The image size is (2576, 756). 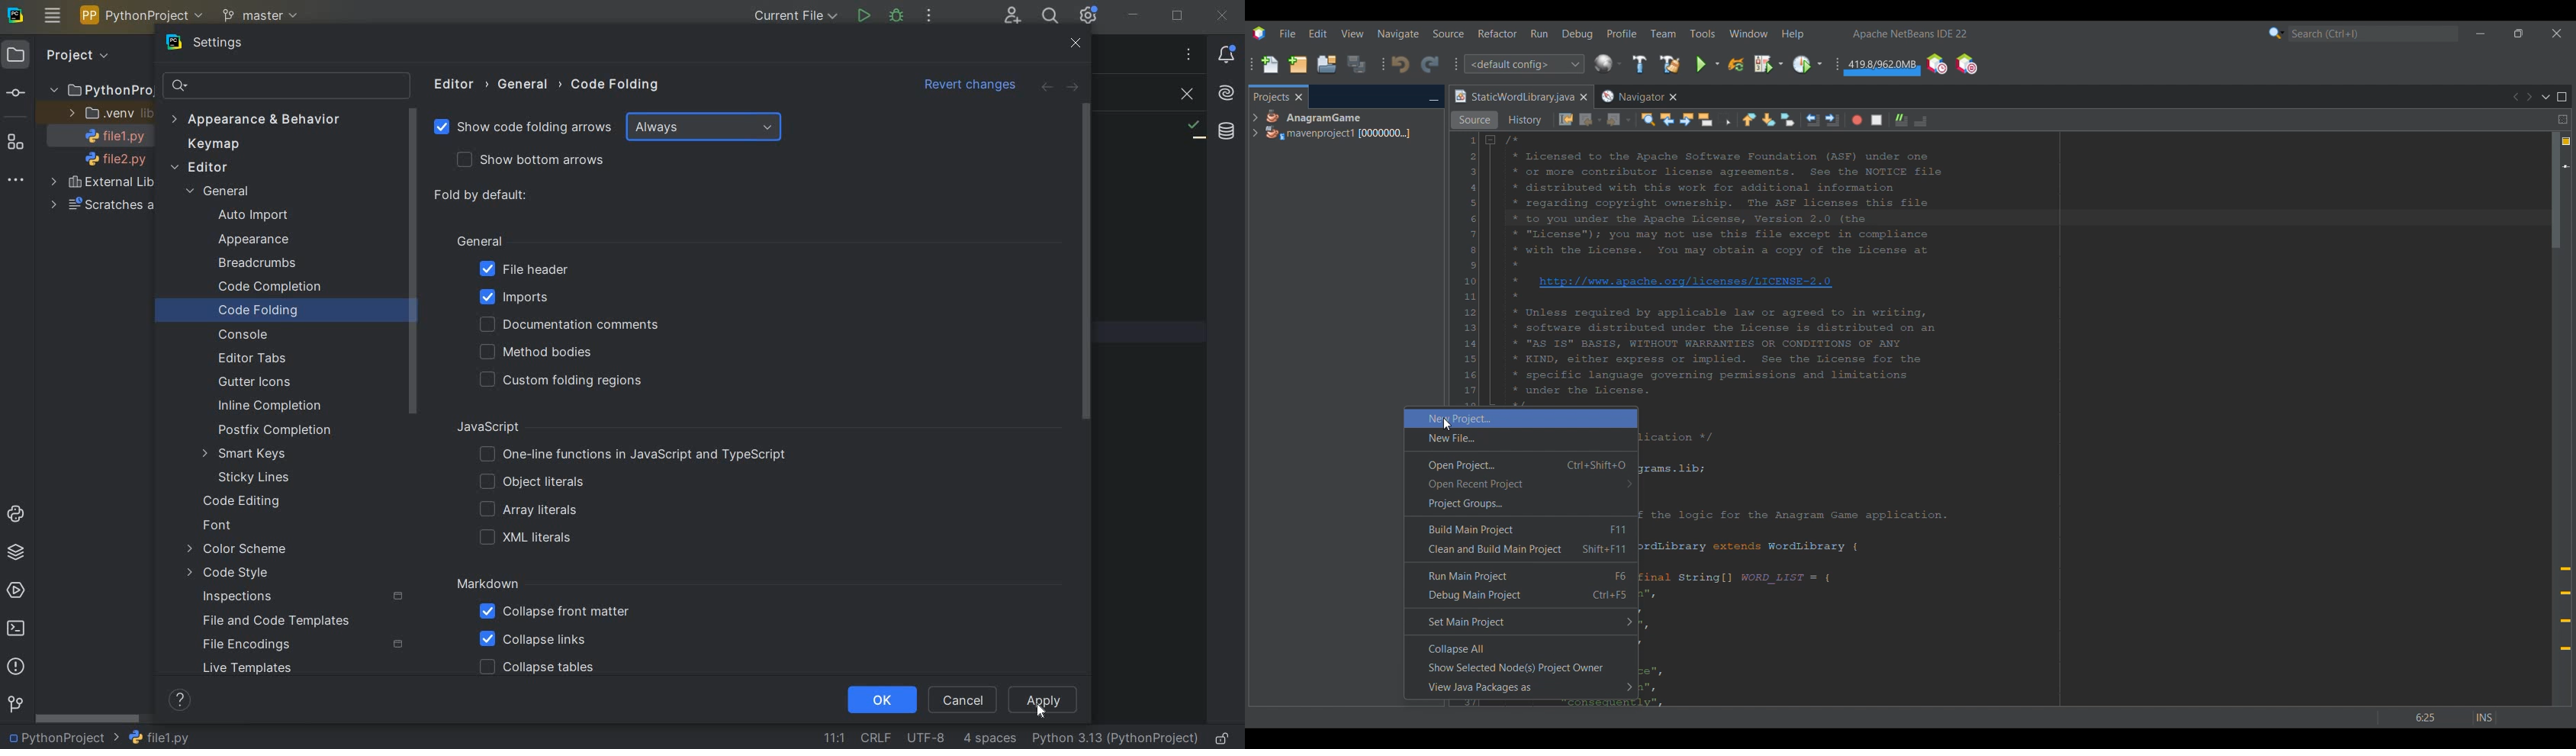 I want to click on Close interface, so click(x=2557, y=33).